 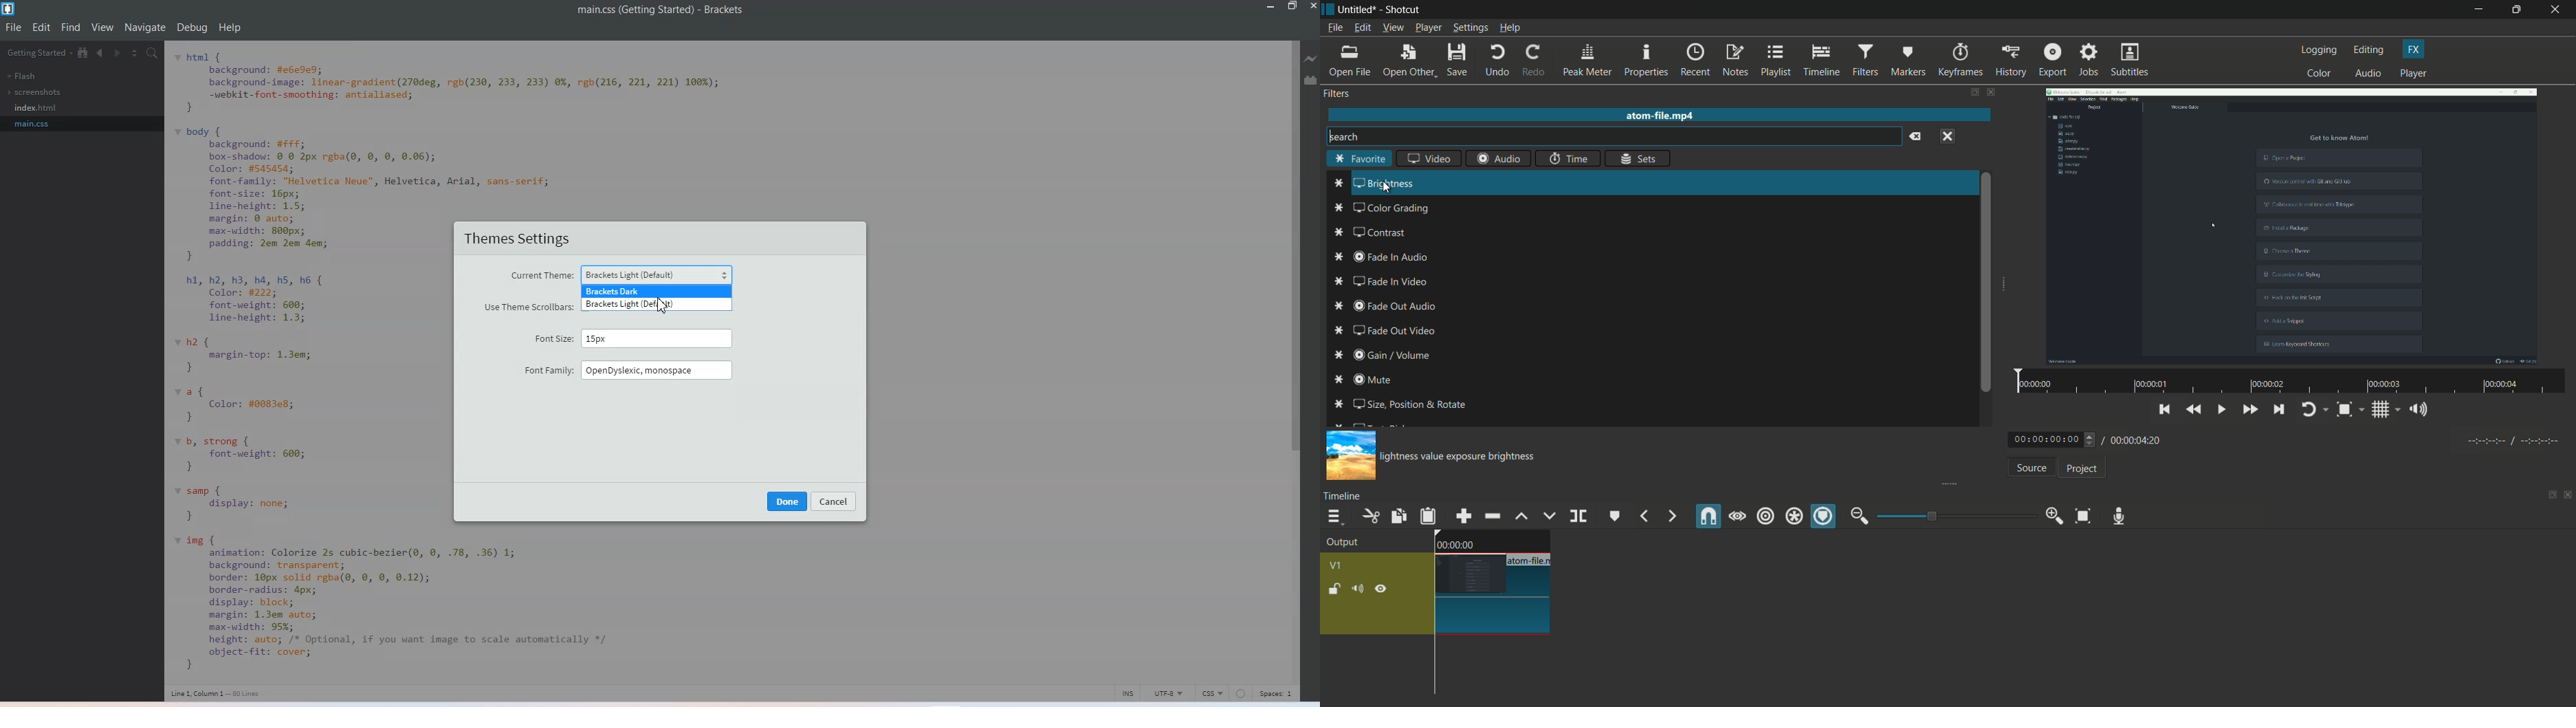 What do you see at coordinates (1547, 516) in the screenshot?
I see `overwrite` at bounding box center [1547, 516].